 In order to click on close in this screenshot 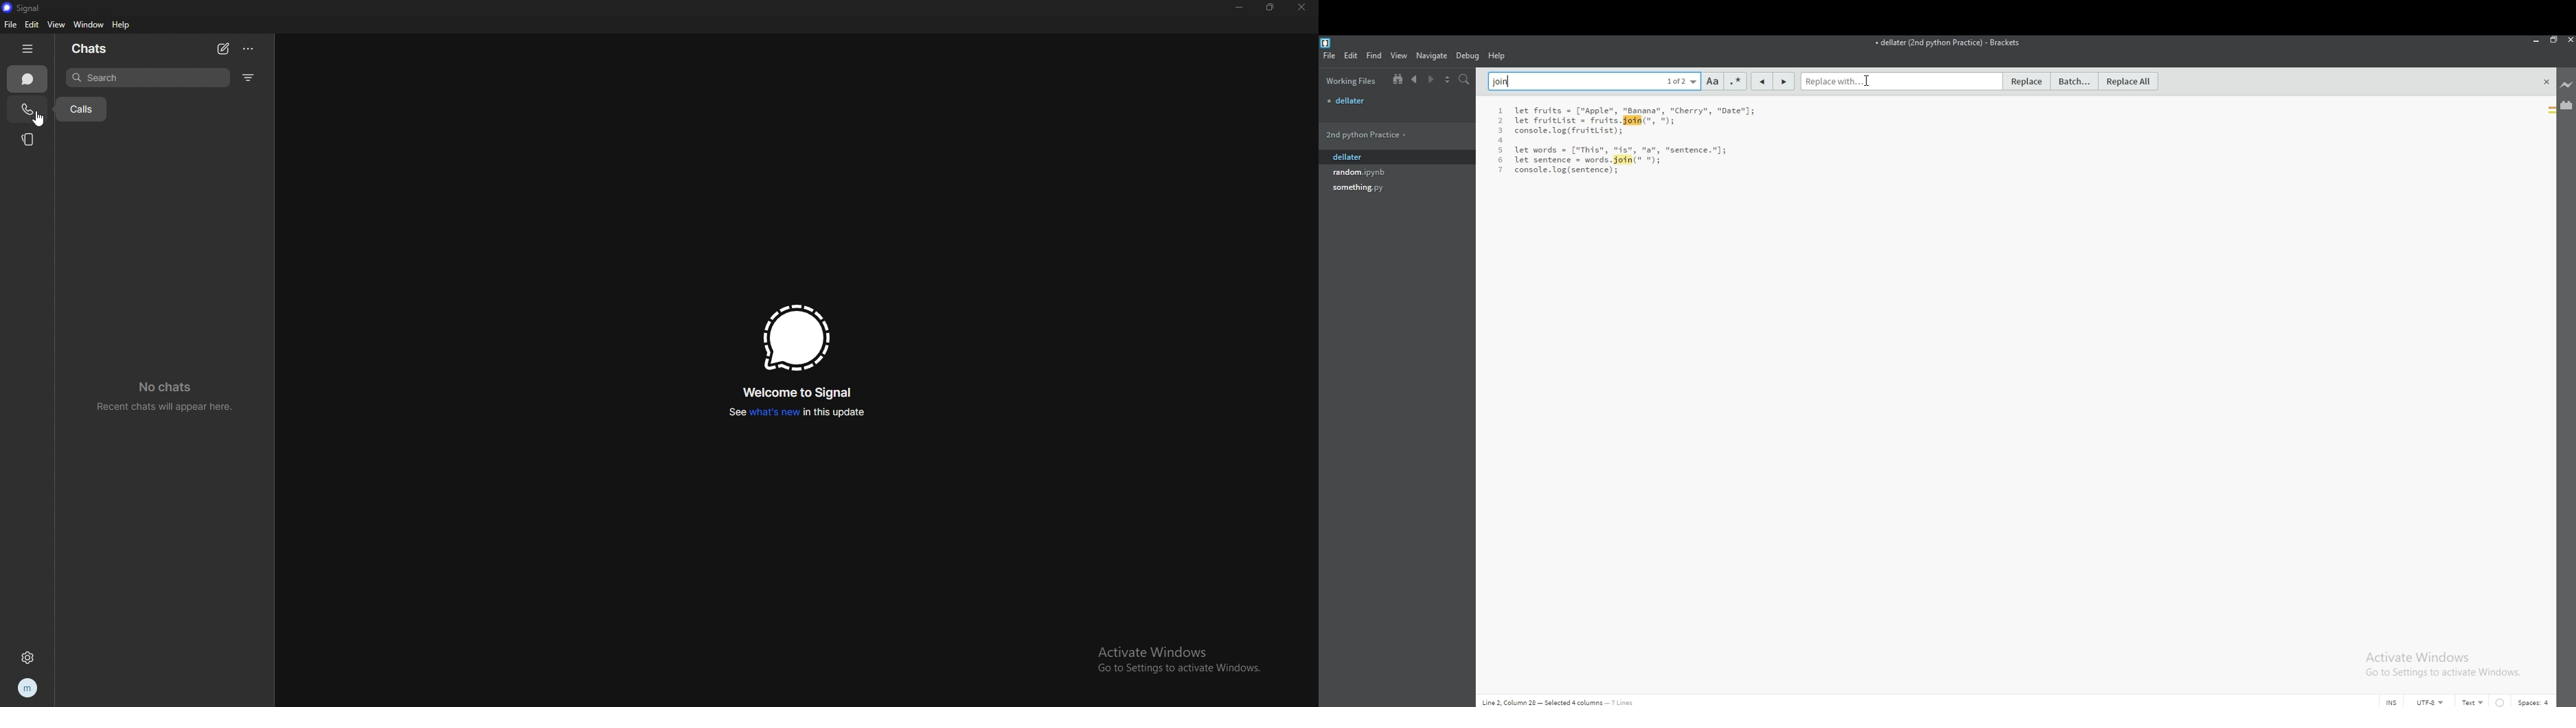, I will do `click(2568, 40)`.